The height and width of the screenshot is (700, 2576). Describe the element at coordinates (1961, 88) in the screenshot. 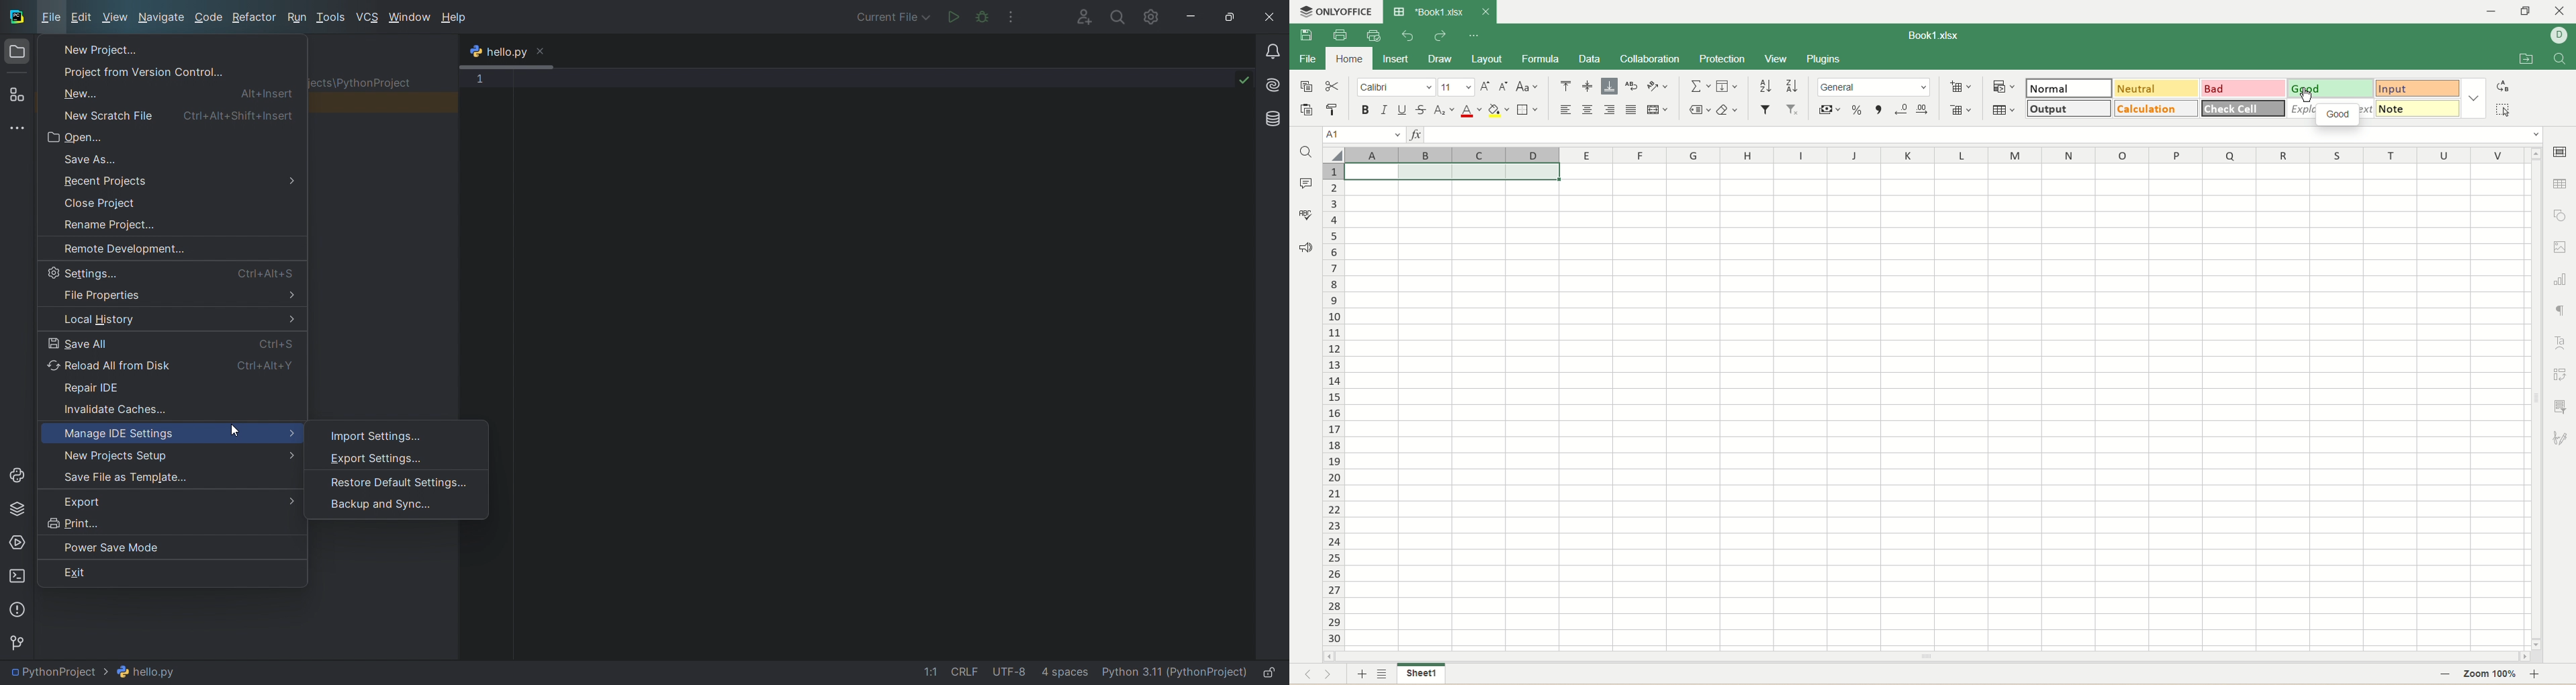

I see `insert cell` at that location.